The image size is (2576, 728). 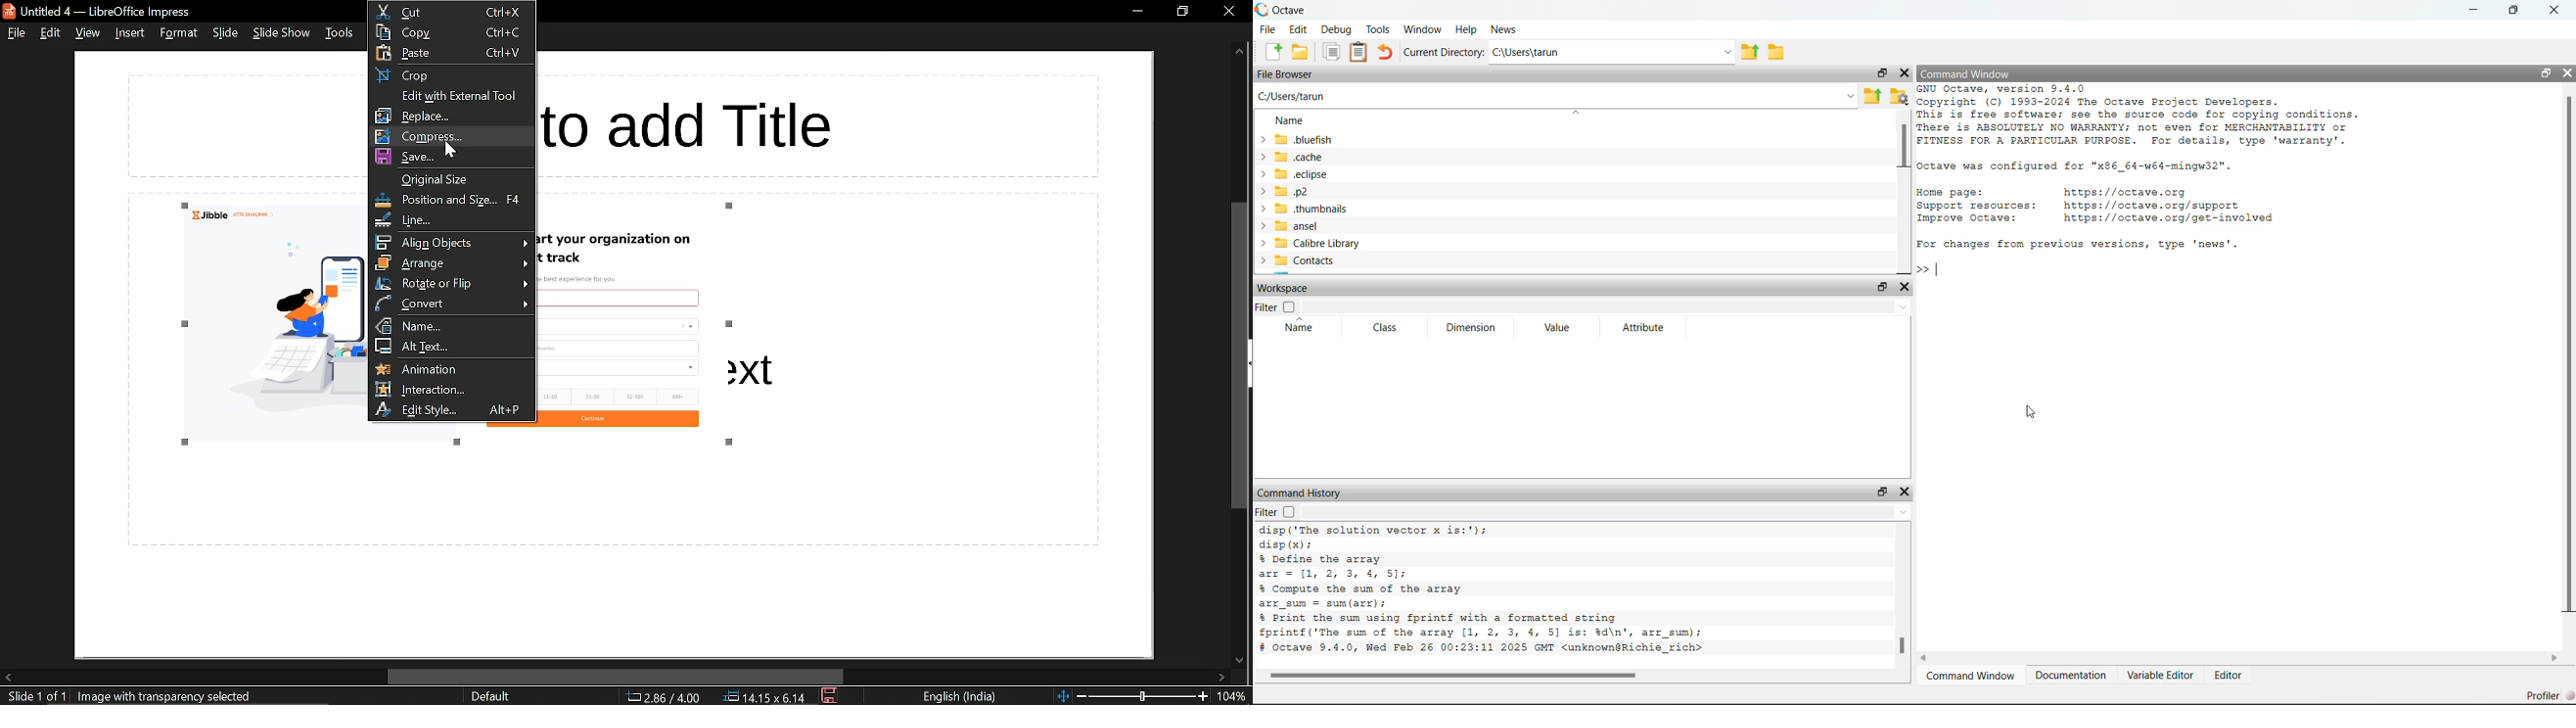 I want to click on vertical scrollbar, so click(x=1241, y=356).